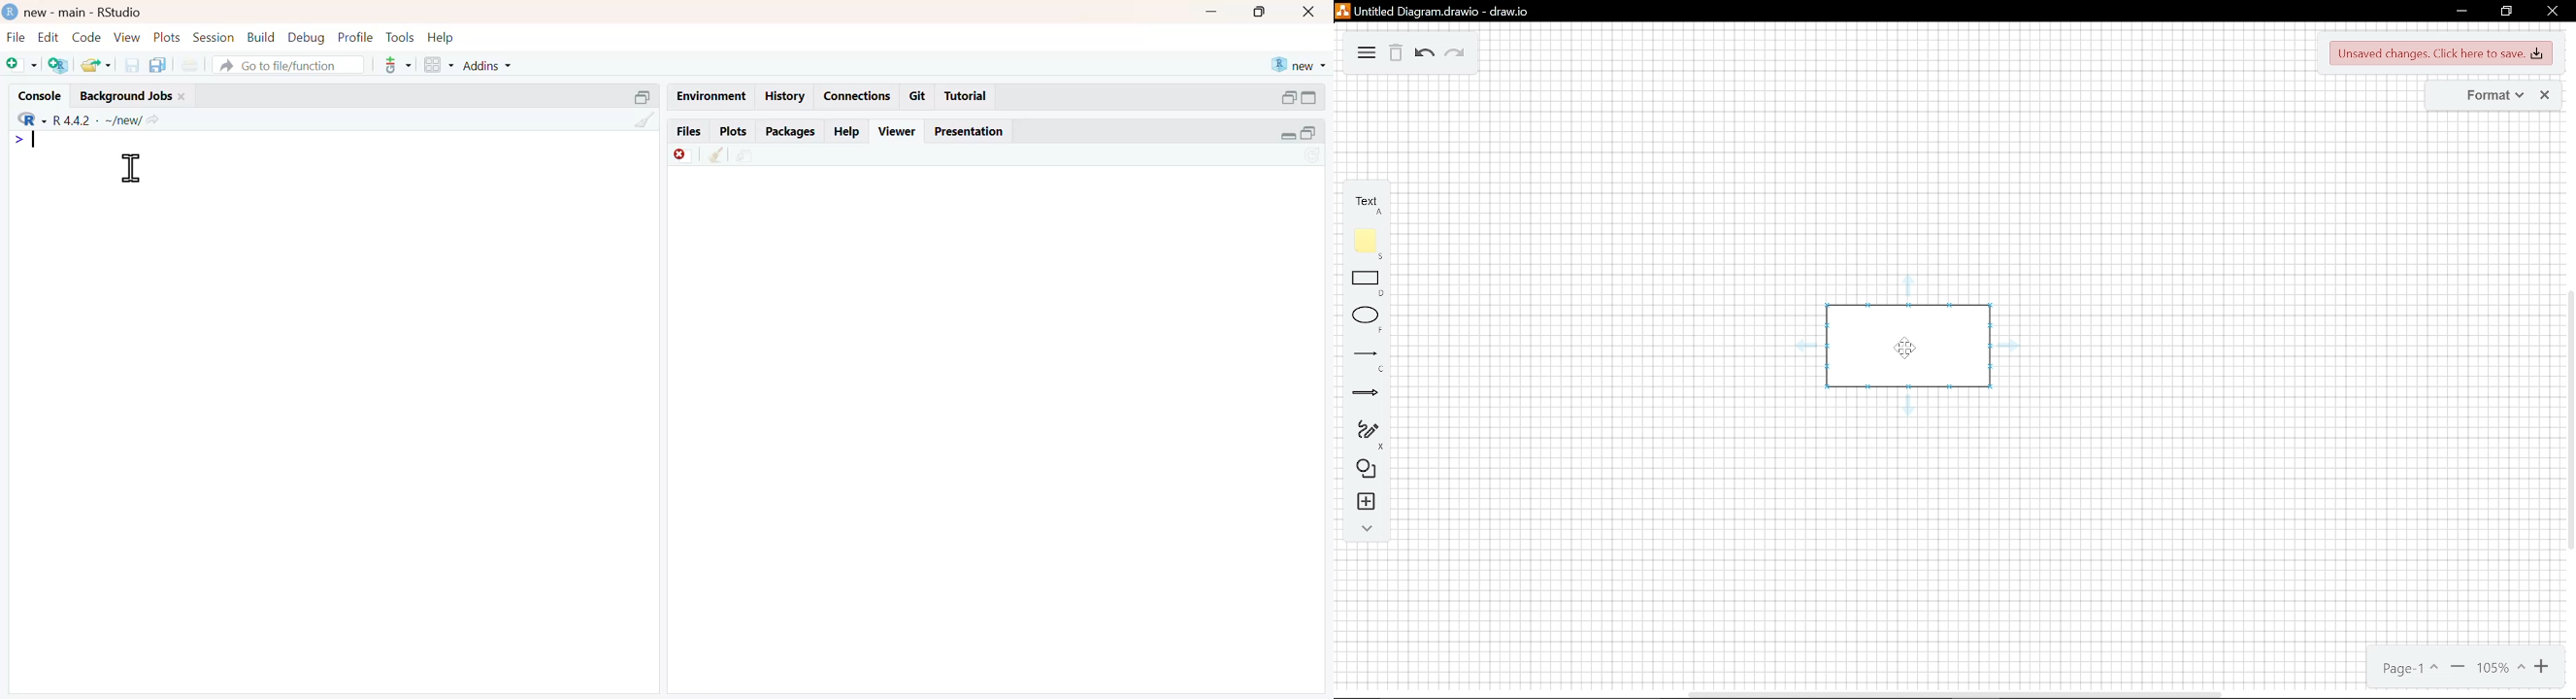 This screenshot has height=700, width=2576. I want to click on maximize, so click(1318, 135).